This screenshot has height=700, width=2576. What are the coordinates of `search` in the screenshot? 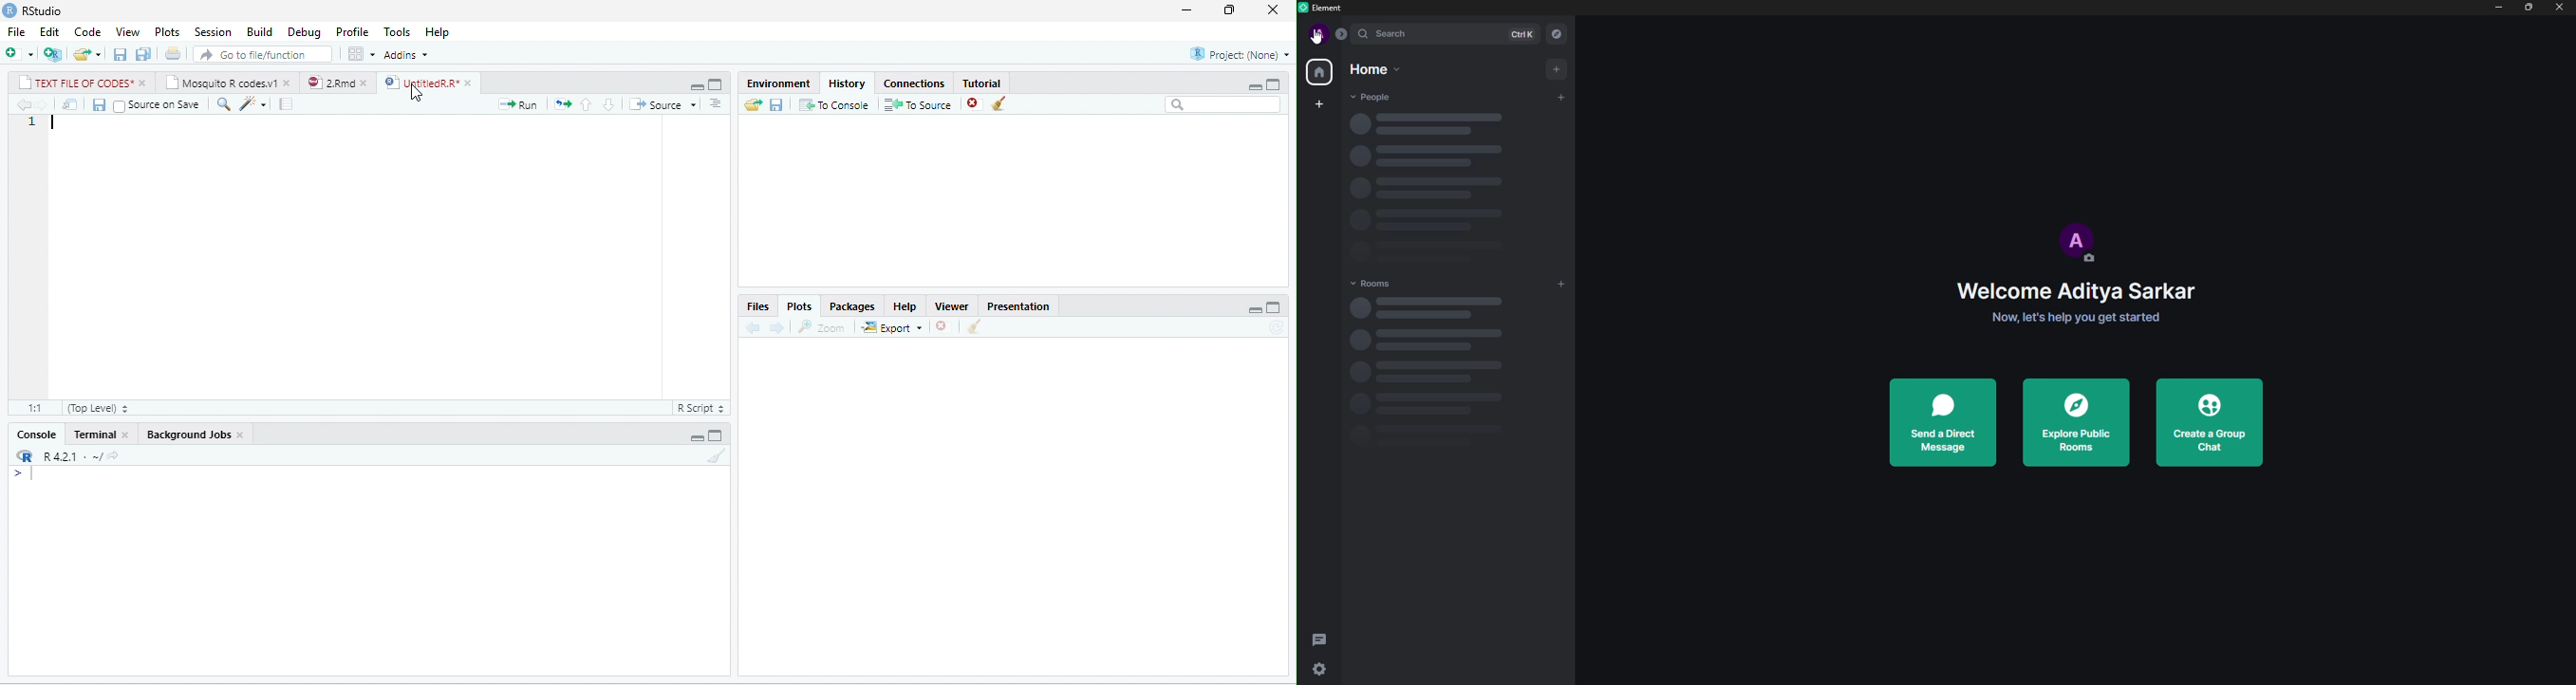 It's located at (223, 104).